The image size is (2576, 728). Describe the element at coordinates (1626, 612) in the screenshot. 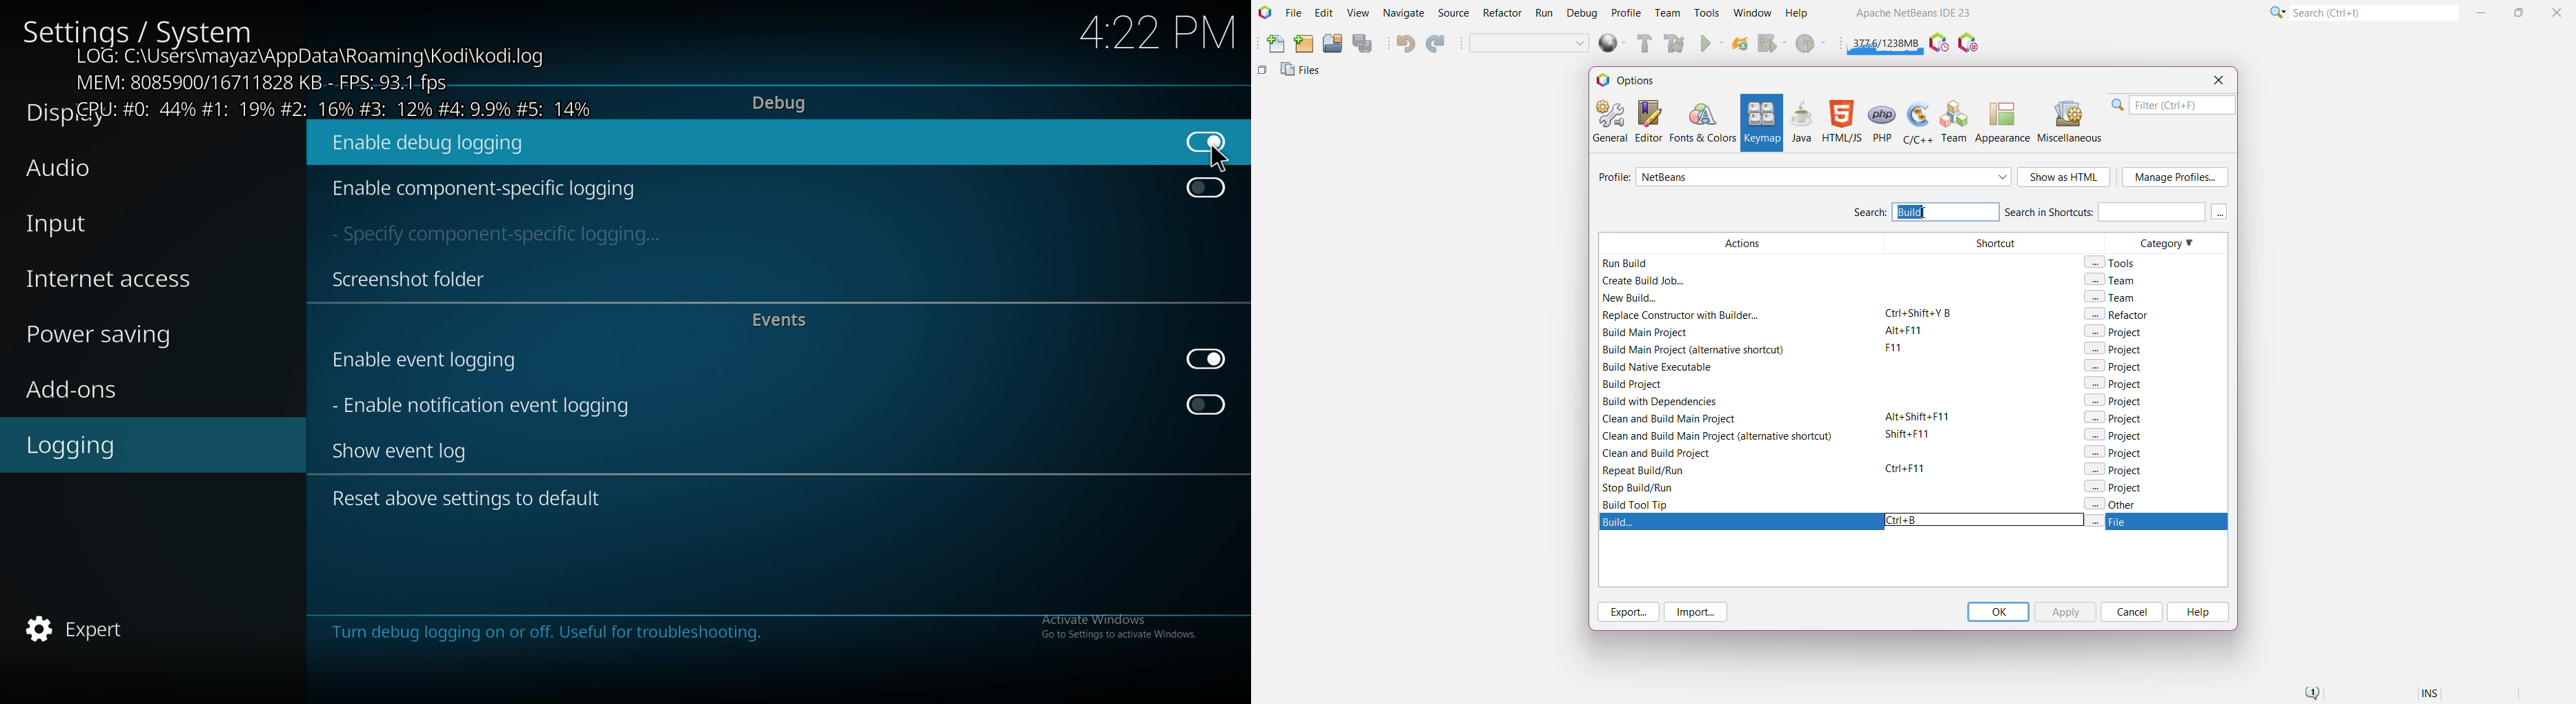

I see `Export` at that location.